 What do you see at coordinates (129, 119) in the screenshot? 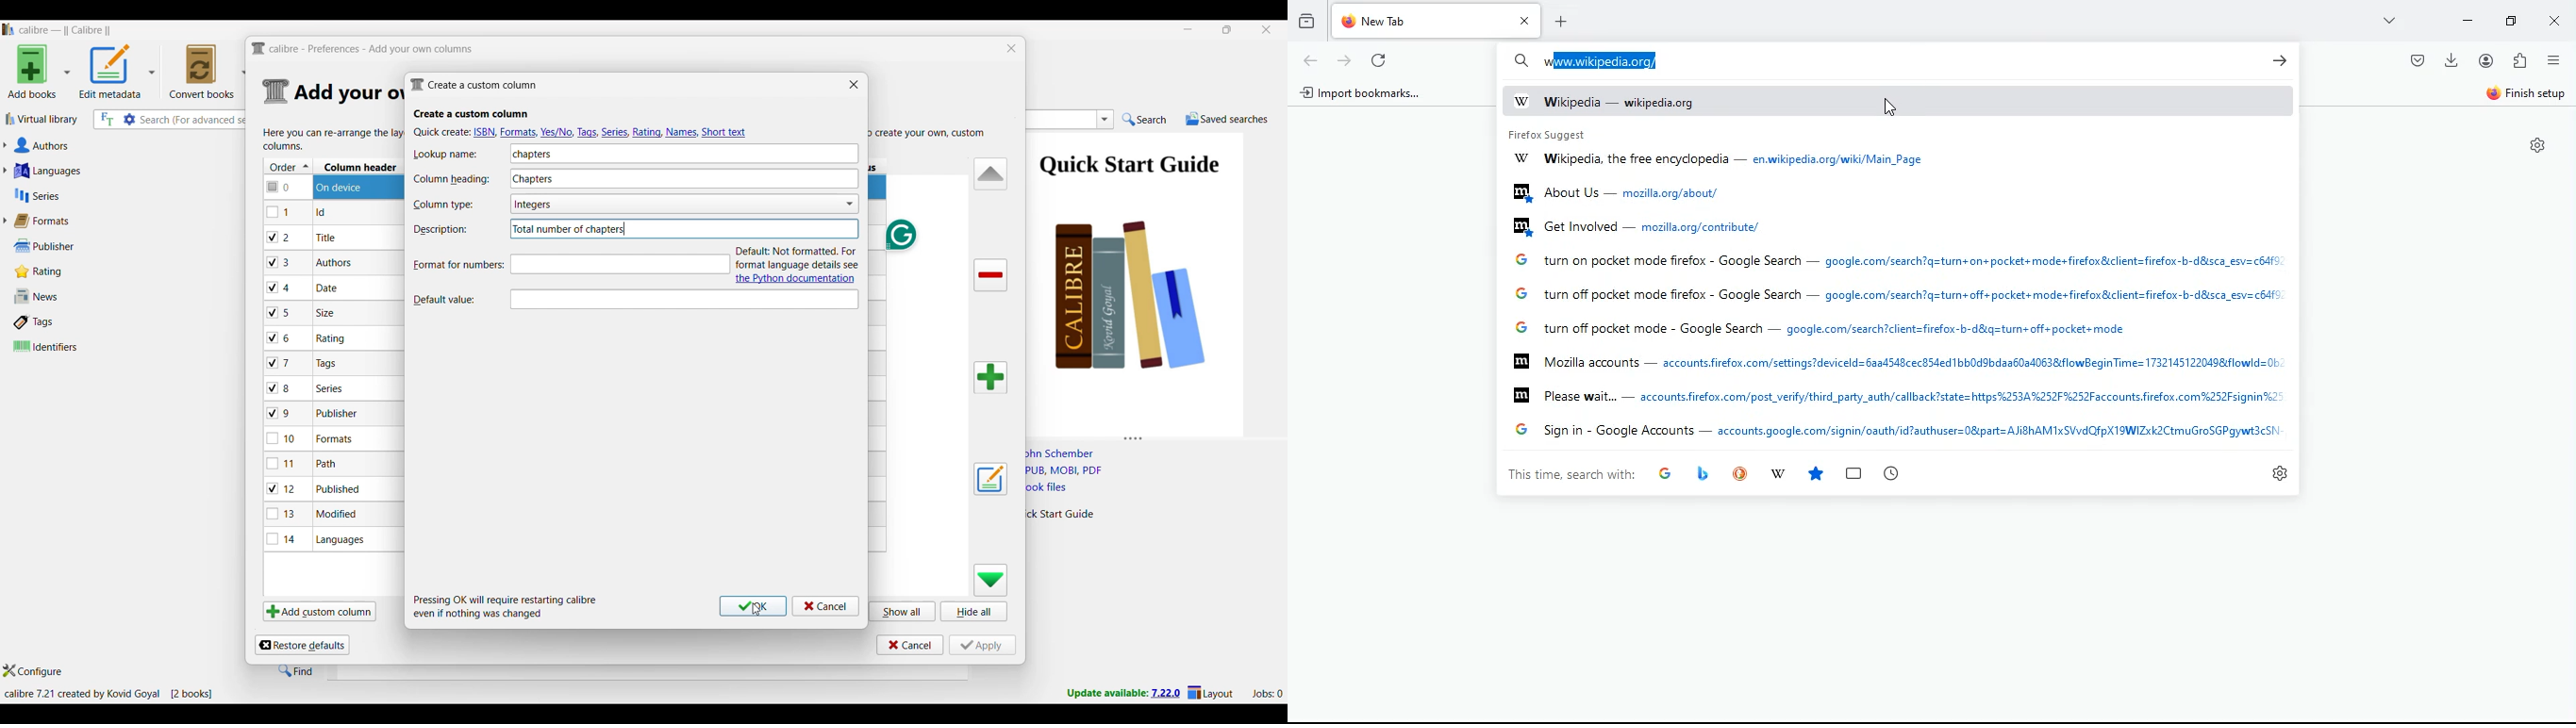
I see `Advanced search` at bounding box center [129, 119].